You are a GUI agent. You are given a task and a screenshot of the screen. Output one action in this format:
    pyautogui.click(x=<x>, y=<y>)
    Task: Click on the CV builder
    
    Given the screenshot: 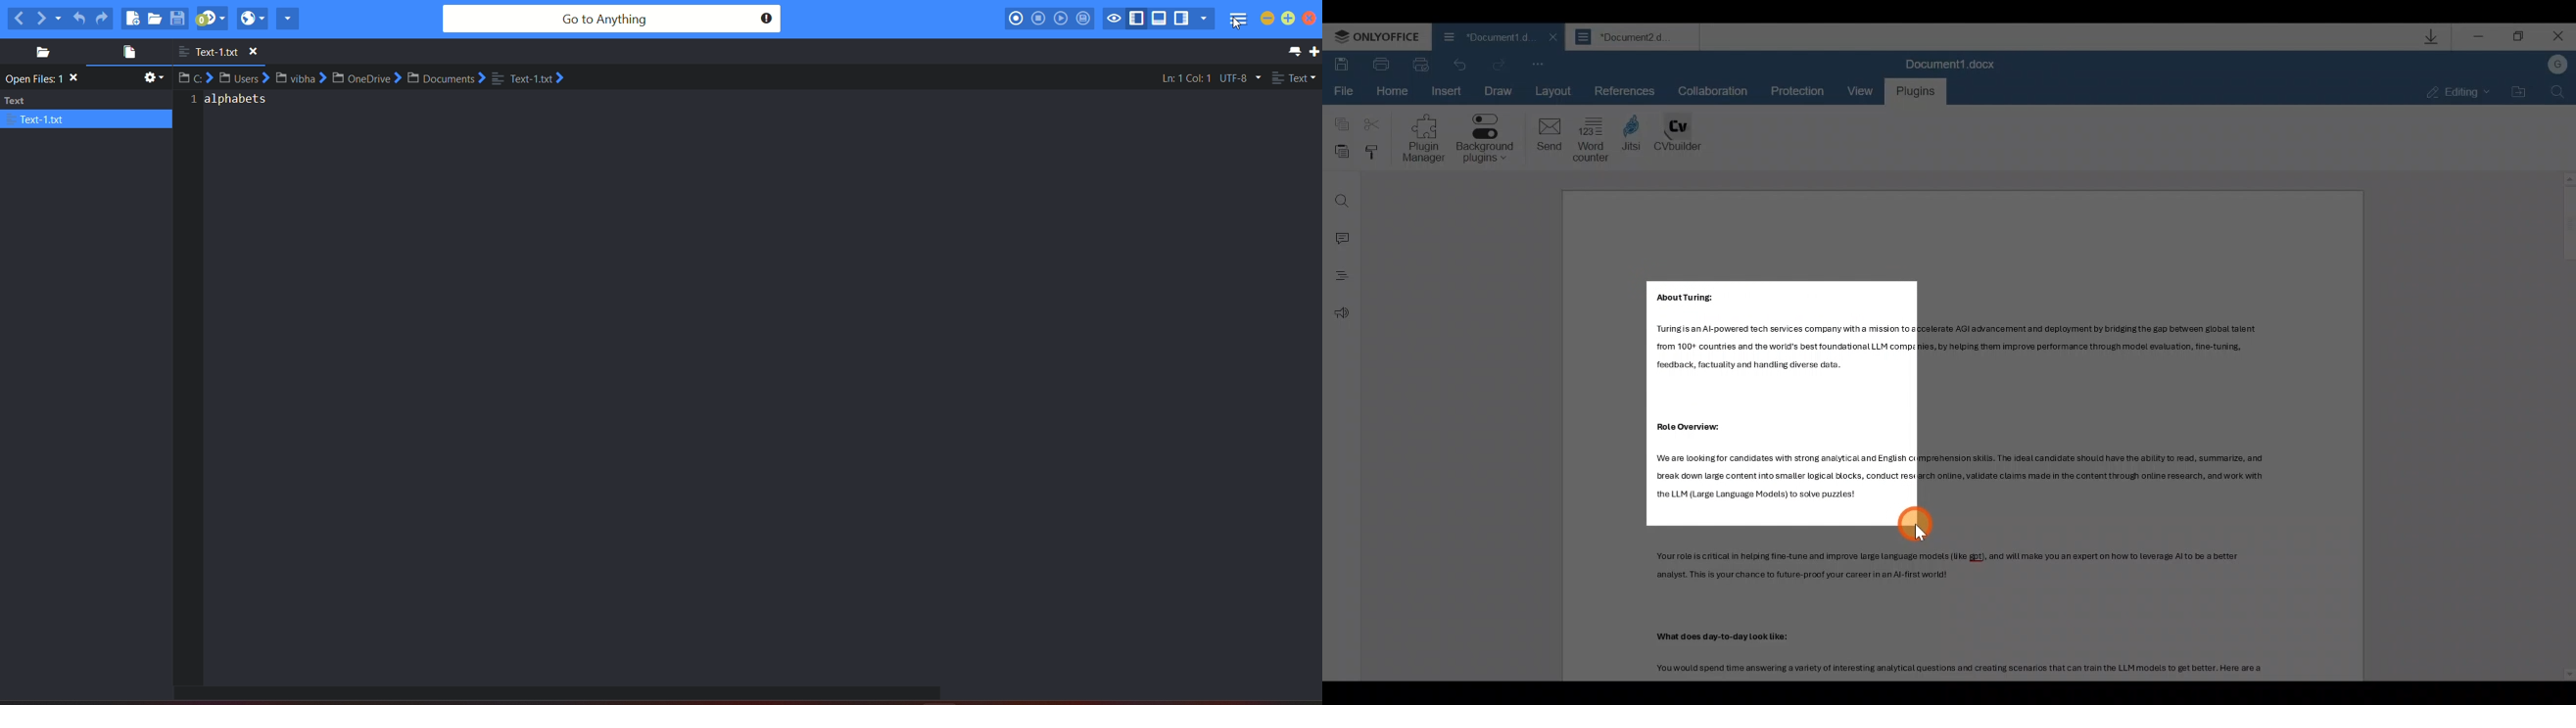 What is the action you would take?
    pyautogui.click(x=1679, y=136)
    